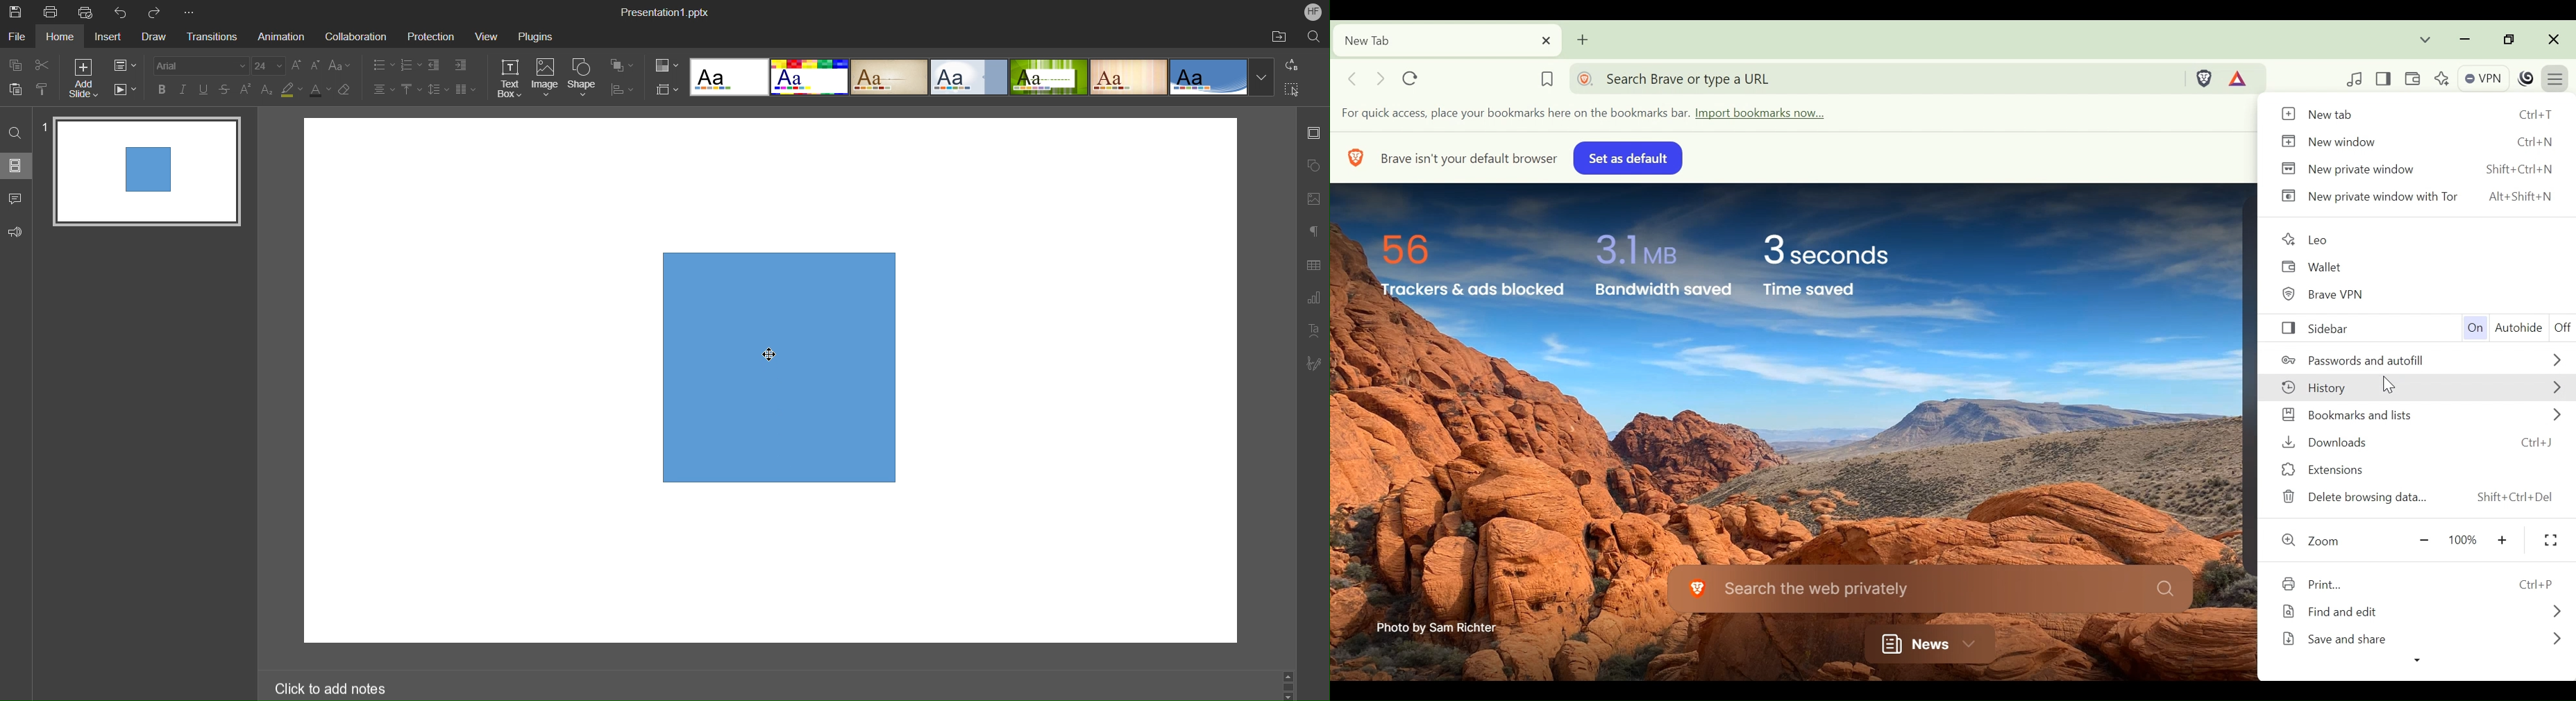  What do you see at coordinates (1315, 130) in the screenshot?
I see `Slide Settings` at bounding box center [1315, 130].